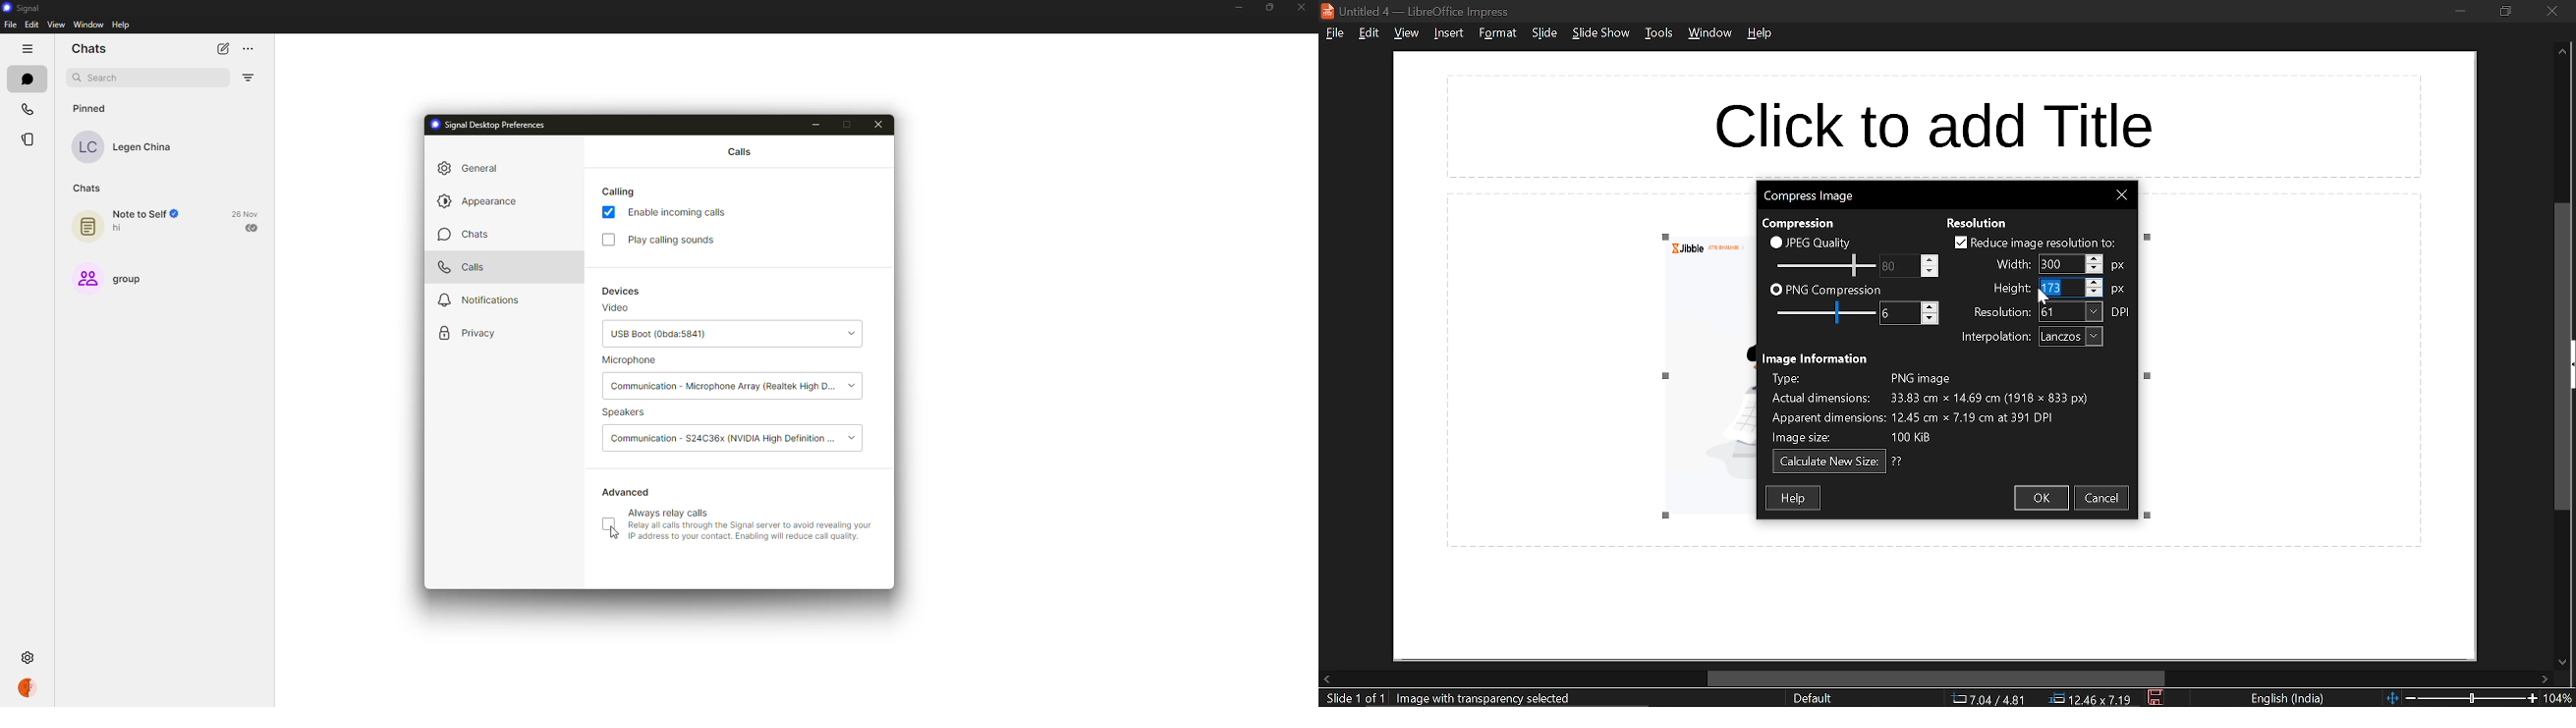  What do you see at coordinates (125, 230) in the screenshot?
I see `hi` at bounding box center [125, 230].